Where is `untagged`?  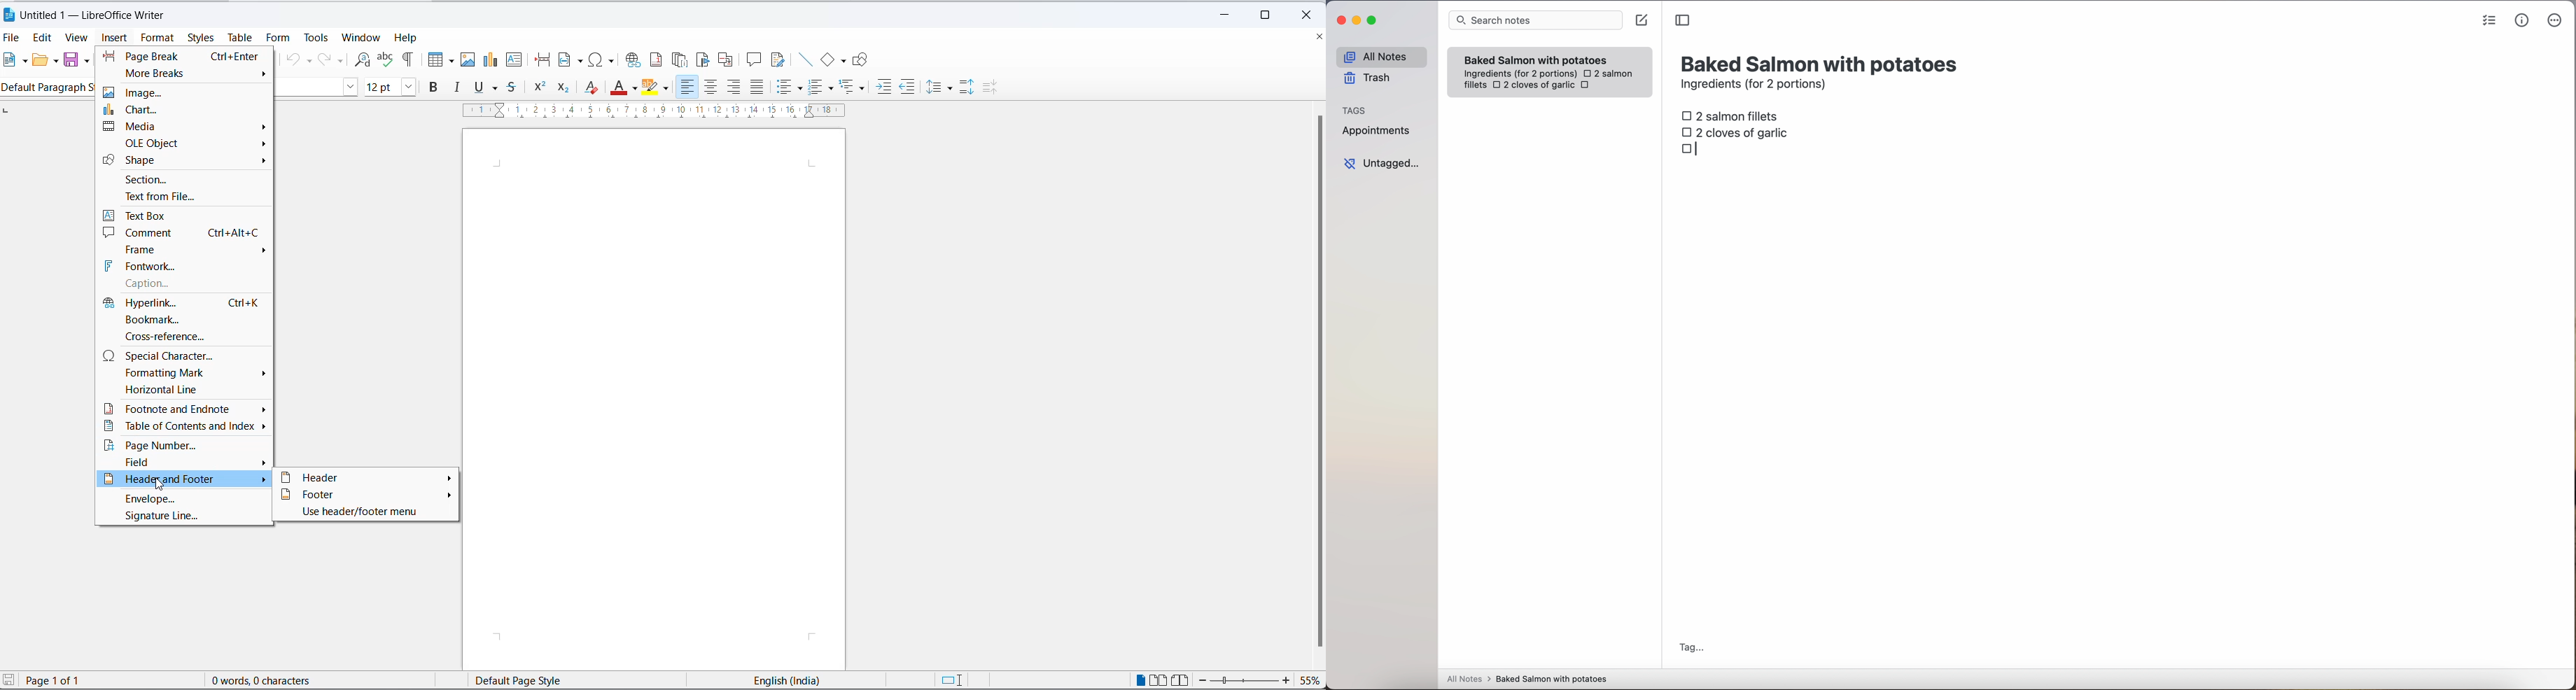 untagged is located at coordinates (1383, 163).